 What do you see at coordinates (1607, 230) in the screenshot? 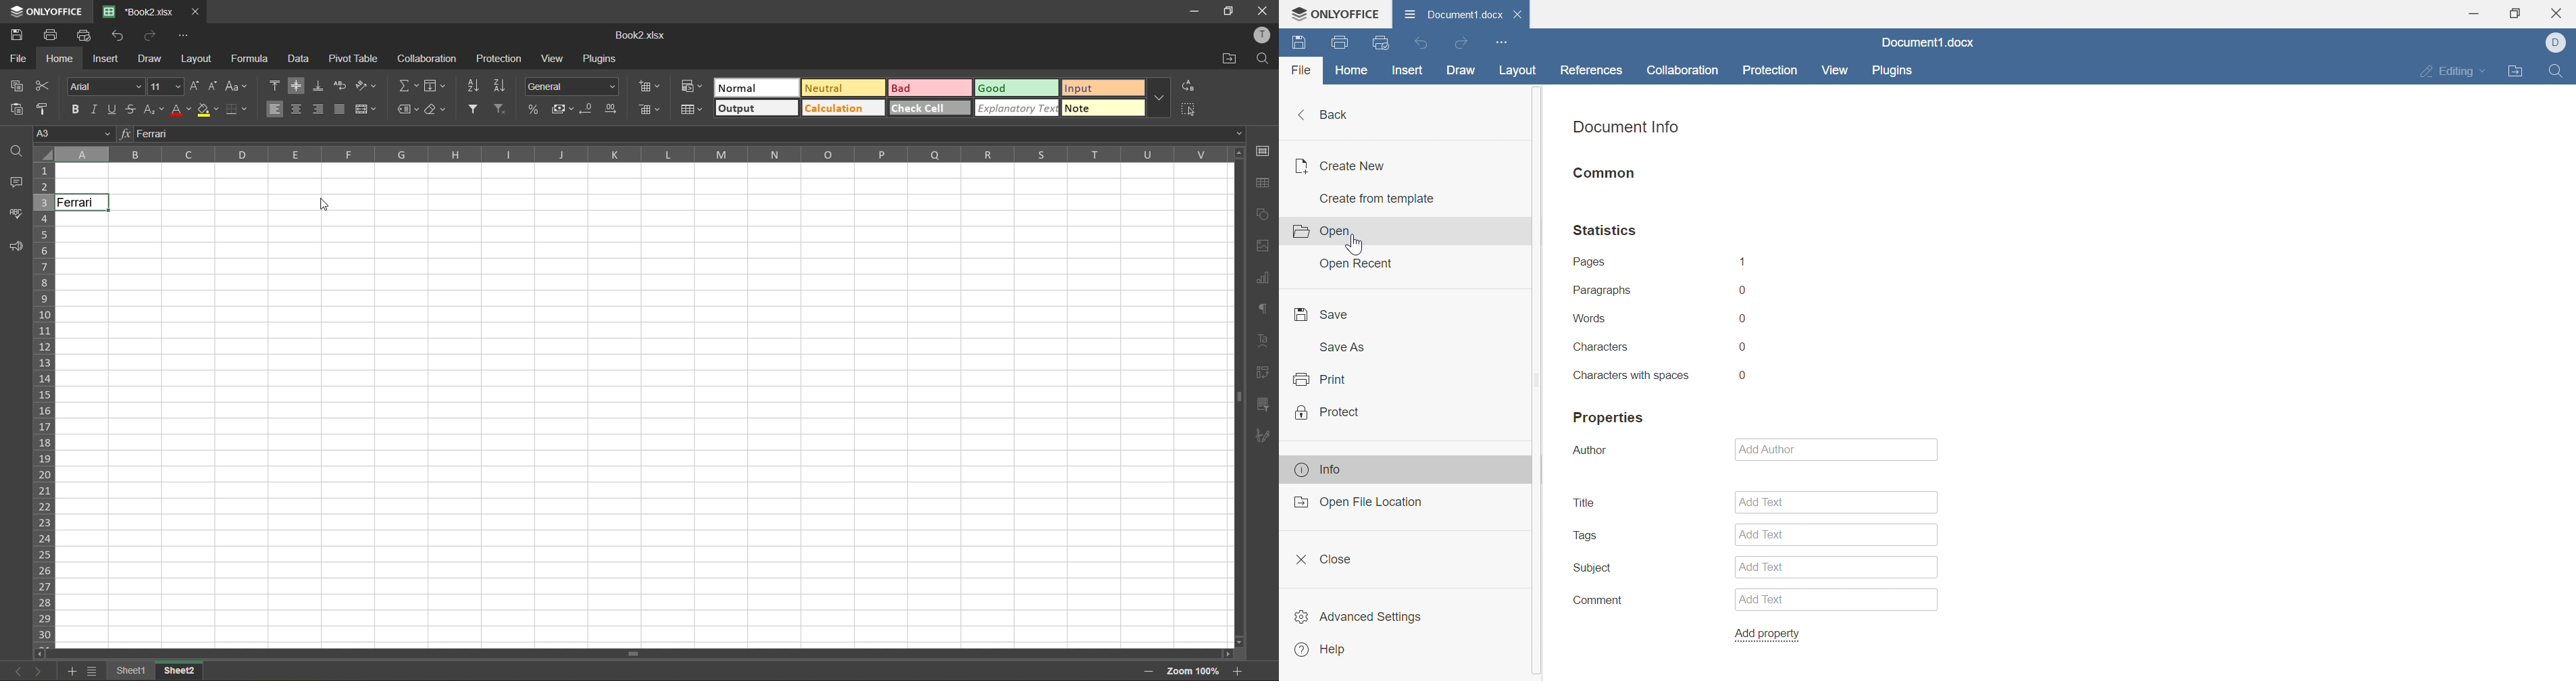
I see `statistics` at bounding box center [1607, 230].